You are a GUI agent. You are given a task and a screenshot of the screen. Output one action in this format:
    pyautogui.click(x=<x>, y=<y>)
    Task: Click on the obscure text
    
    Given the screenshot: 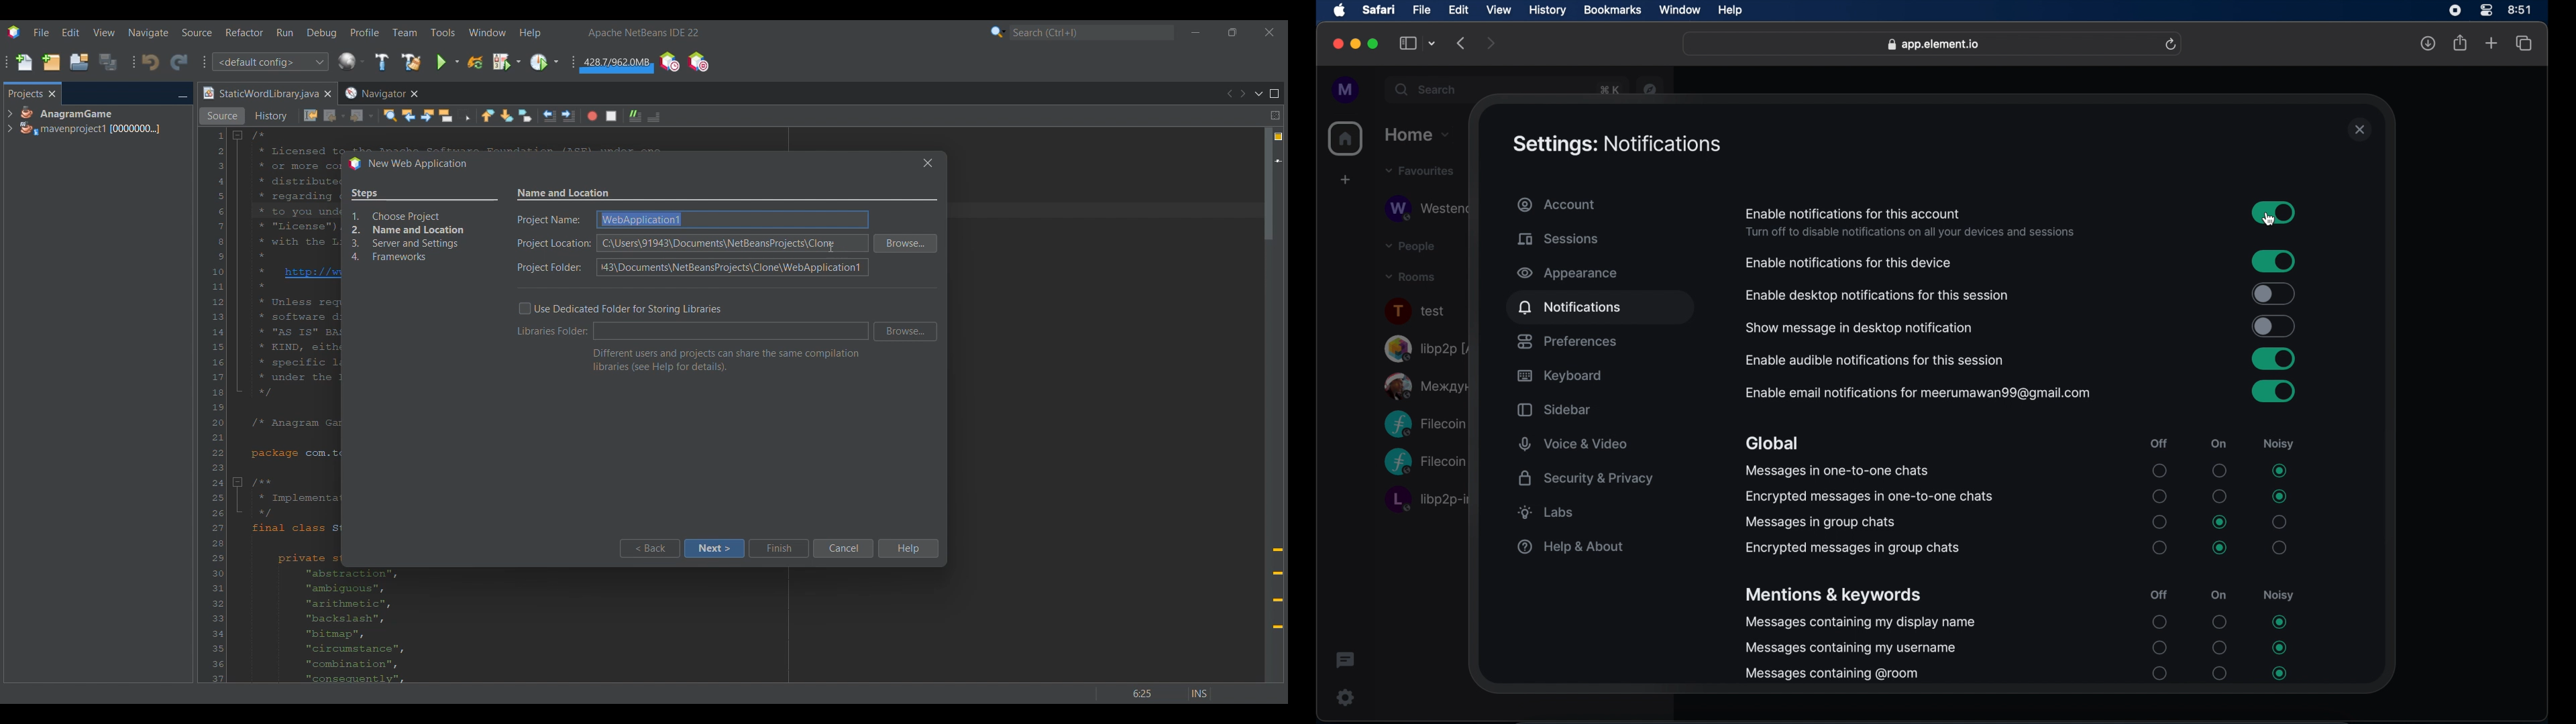 What is the action you would take?
    pyautogui.click(x=1610, y=90)
    